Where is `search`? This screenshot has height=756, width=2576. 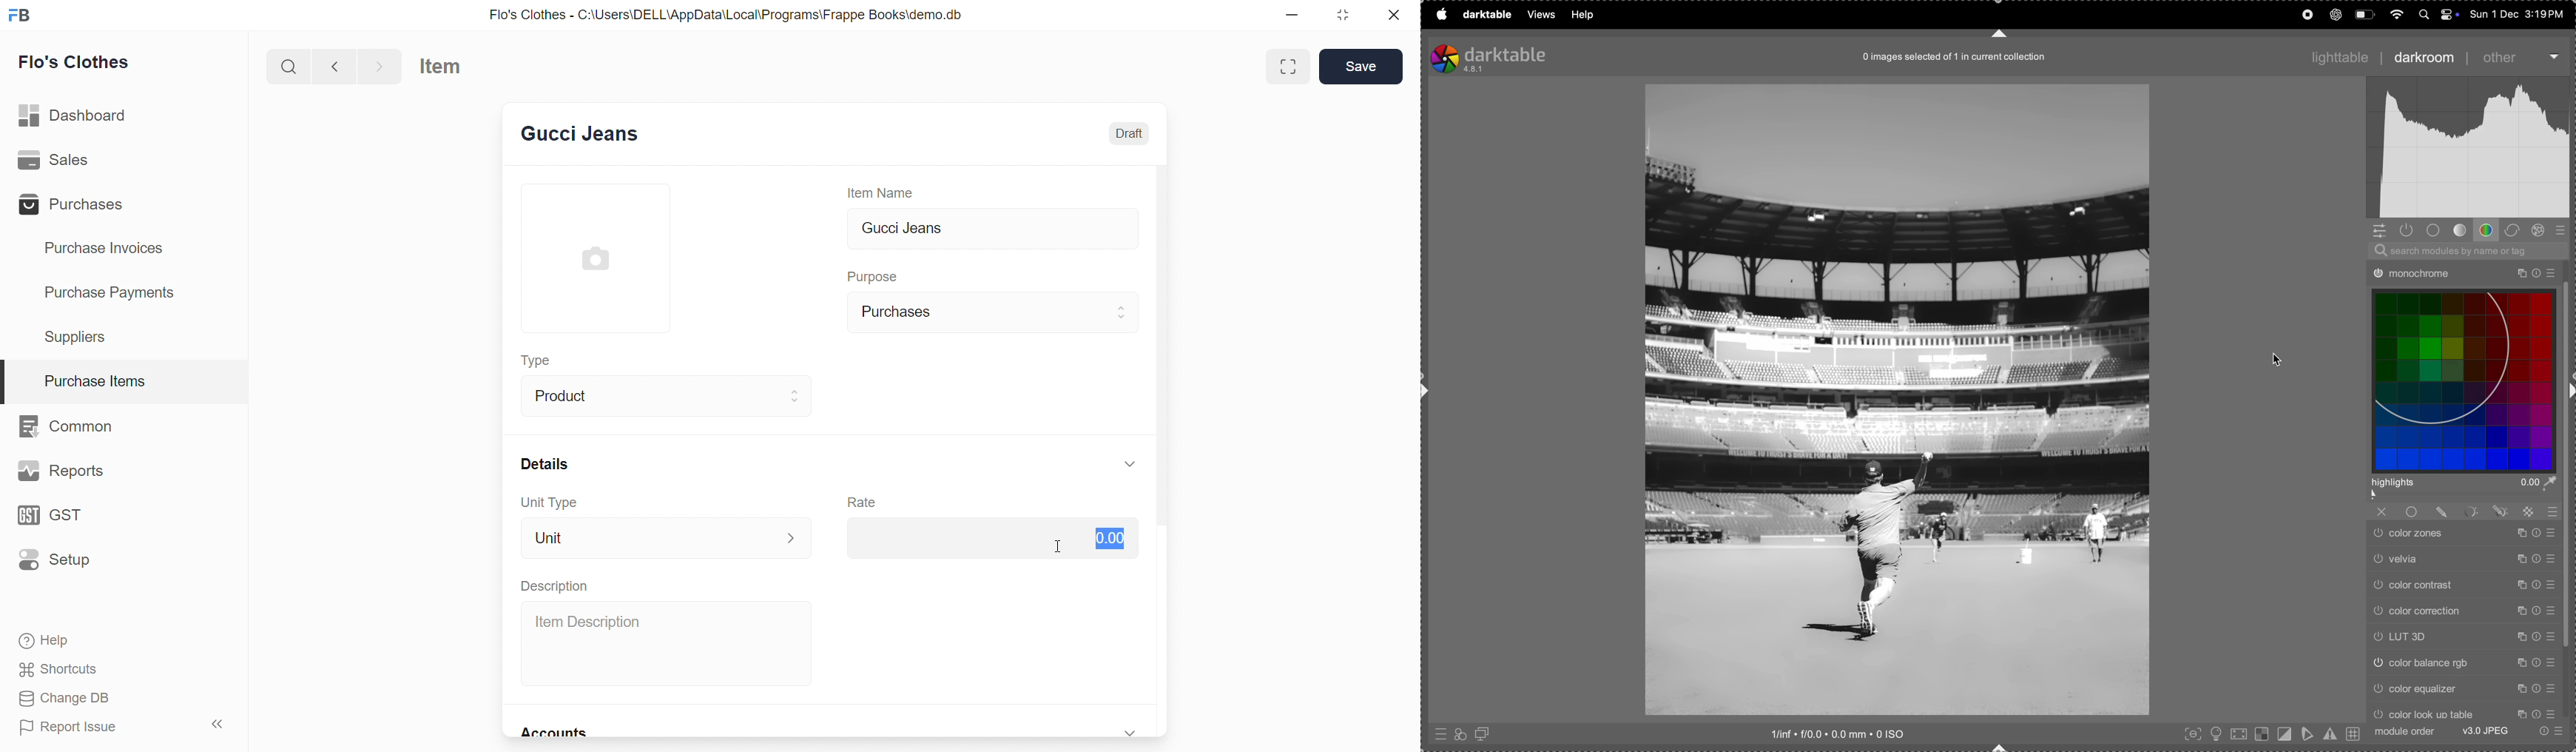 search is located at coordinates (288, 65).